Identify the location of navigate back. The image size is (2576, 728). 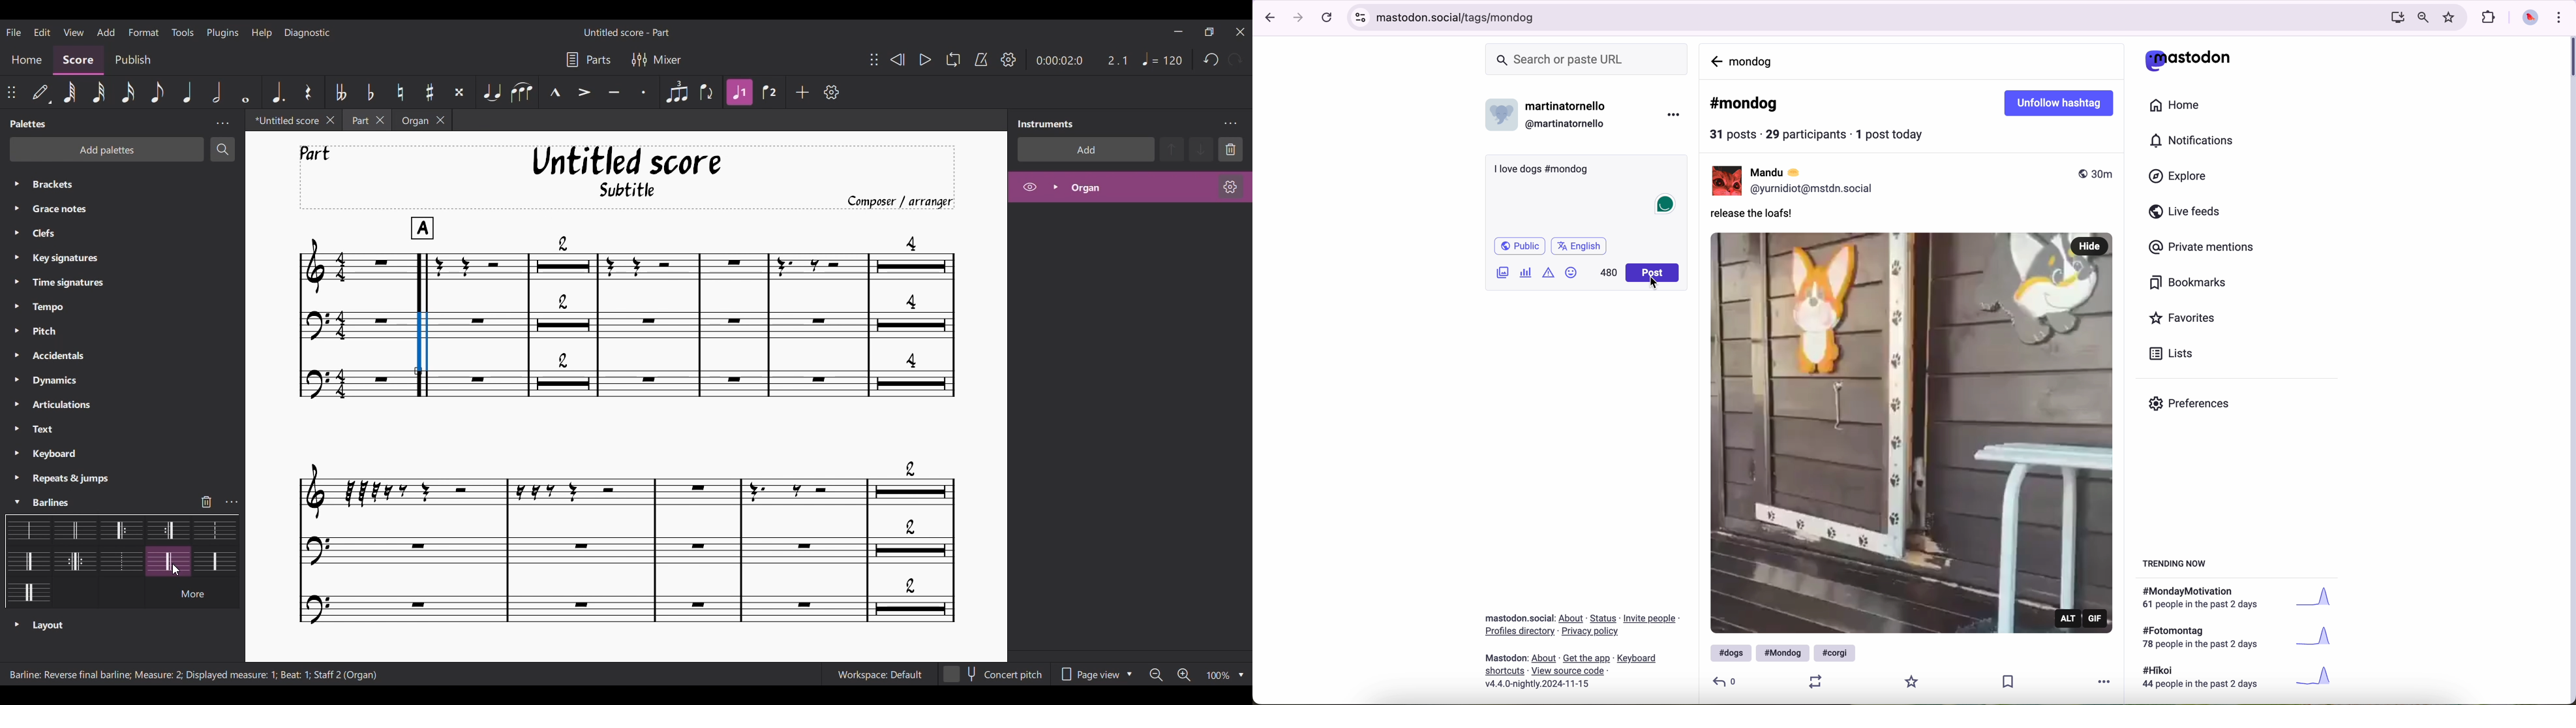
(1268, 18).